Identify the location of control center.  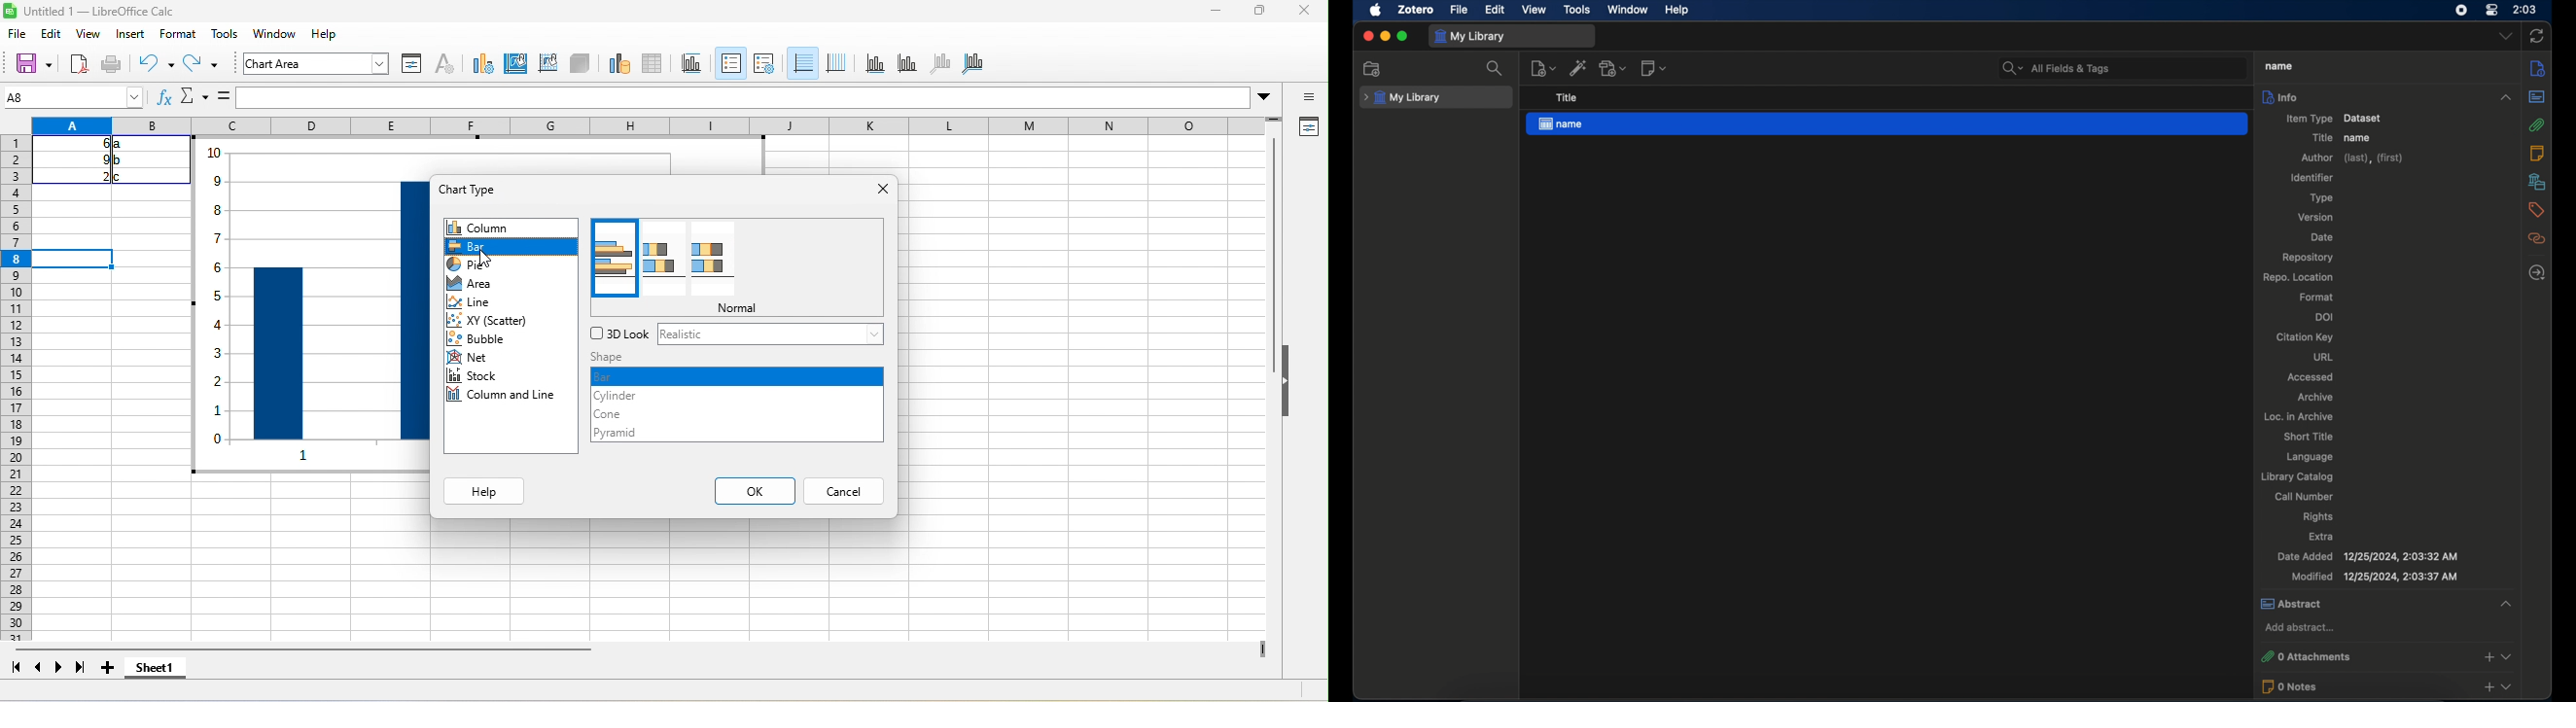
(2492, 10).